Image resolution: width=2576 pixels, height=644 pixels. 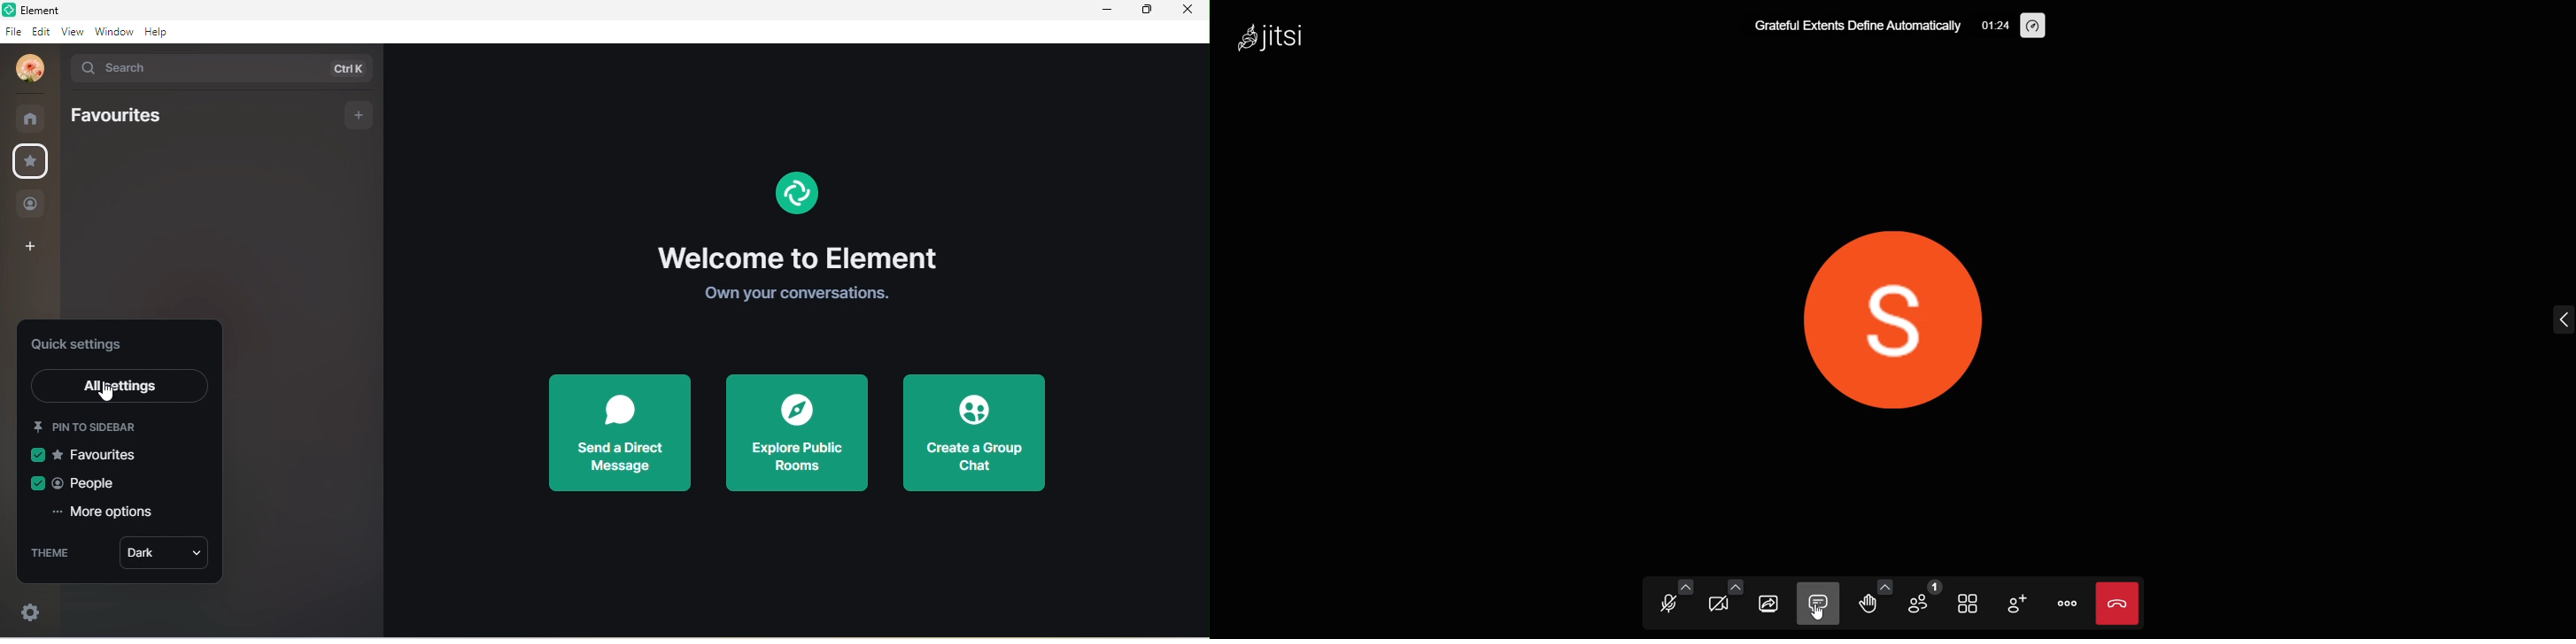 What do you see at coordinates (42, 32) in the screenshot?
I see `edit` at bounding box center [42, 32].